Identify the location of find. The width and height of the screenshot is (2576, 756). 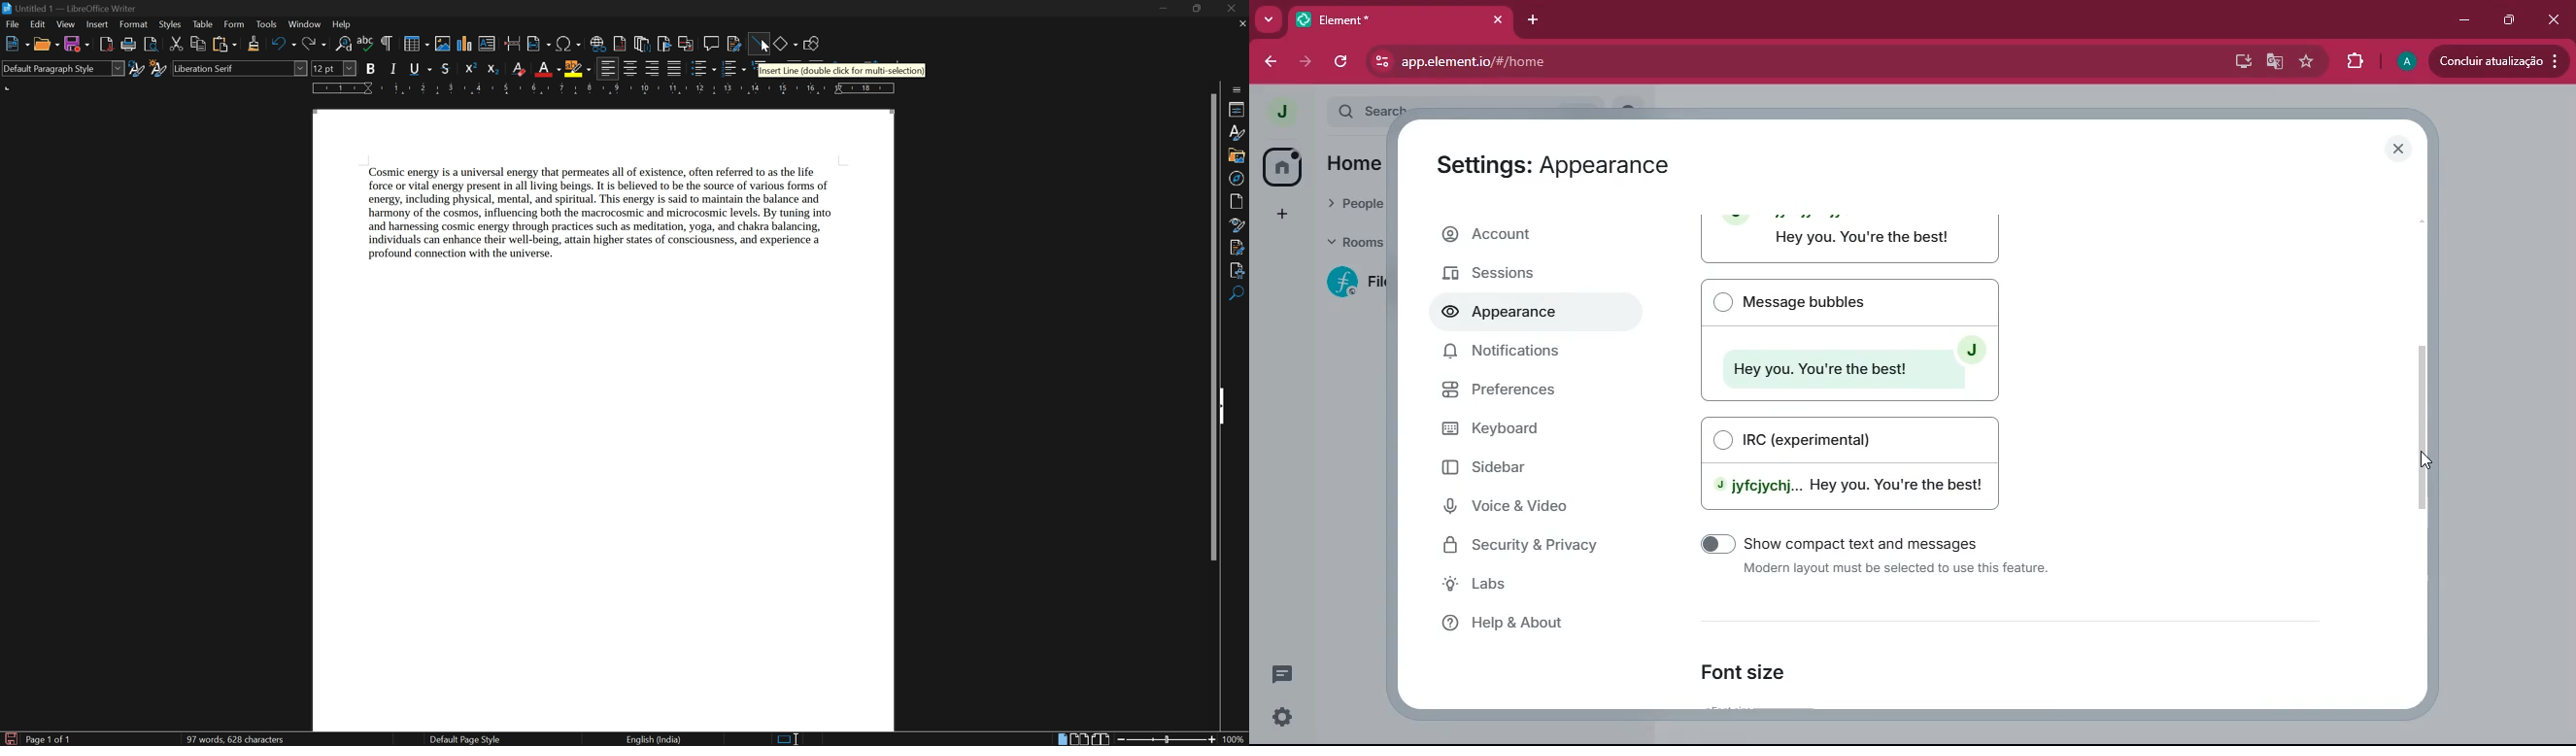
(1239, 293).